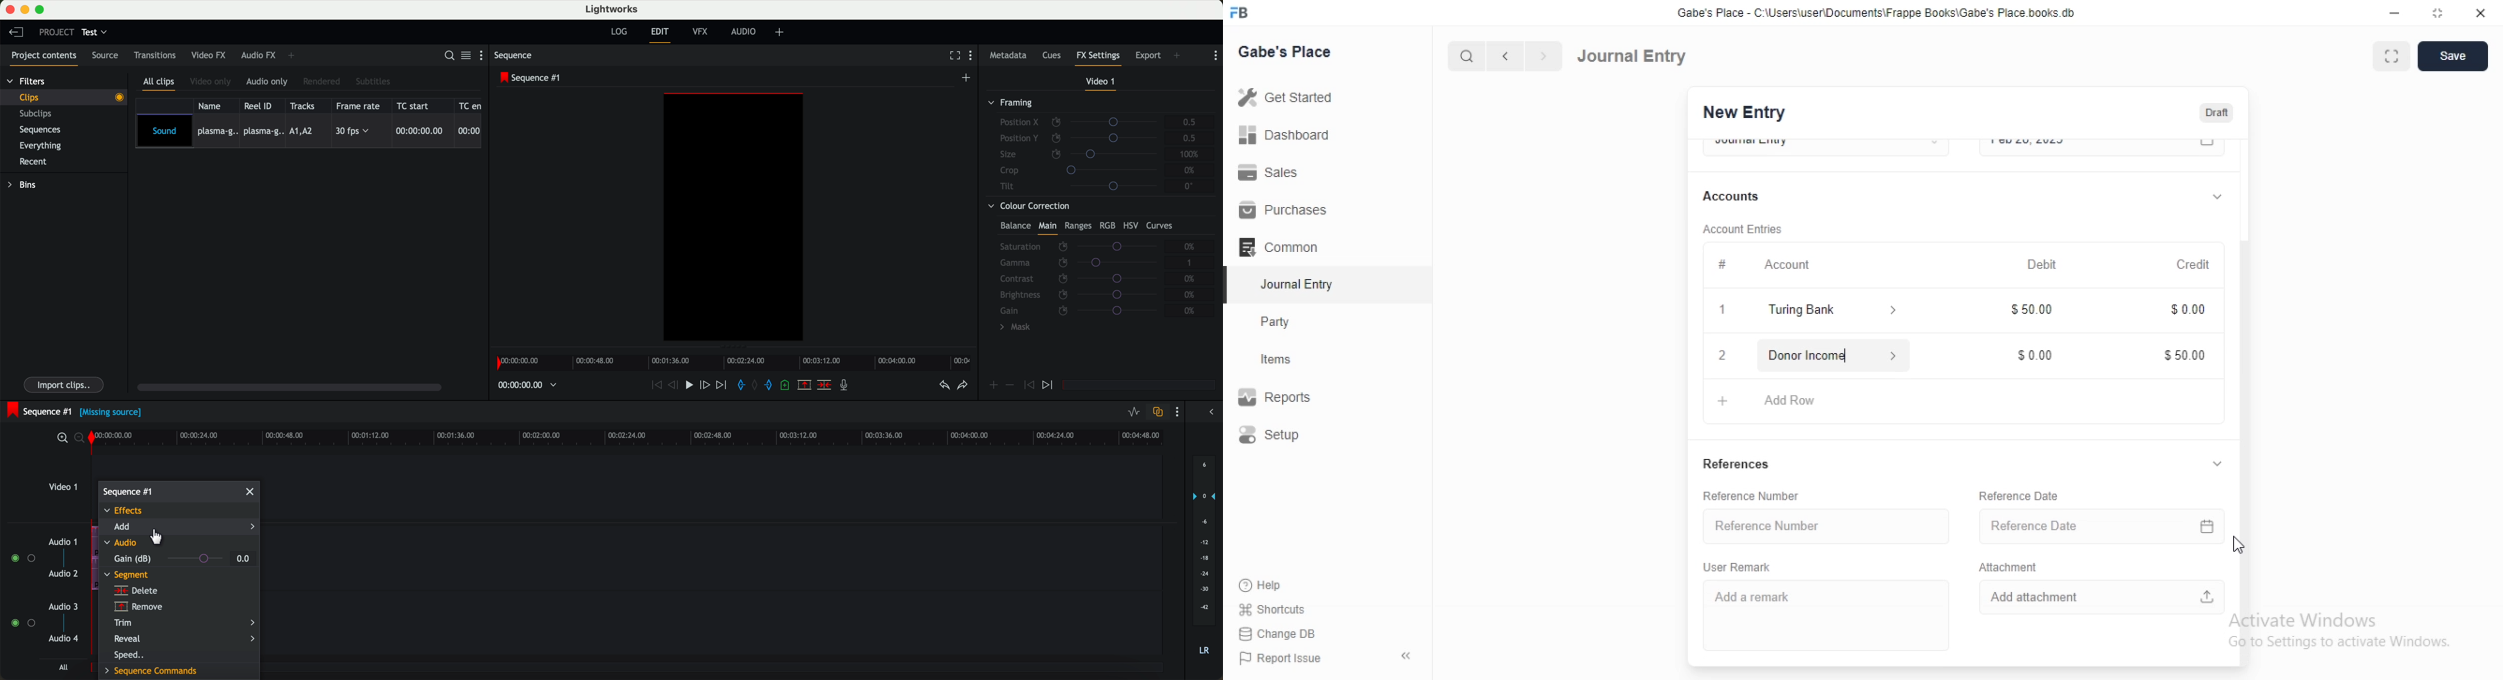 This screenshot has width=2520, height=700. What do you see at coordinates (1147, 55) in the screenshot?
I see `export` at bounding box center [1147, 55].